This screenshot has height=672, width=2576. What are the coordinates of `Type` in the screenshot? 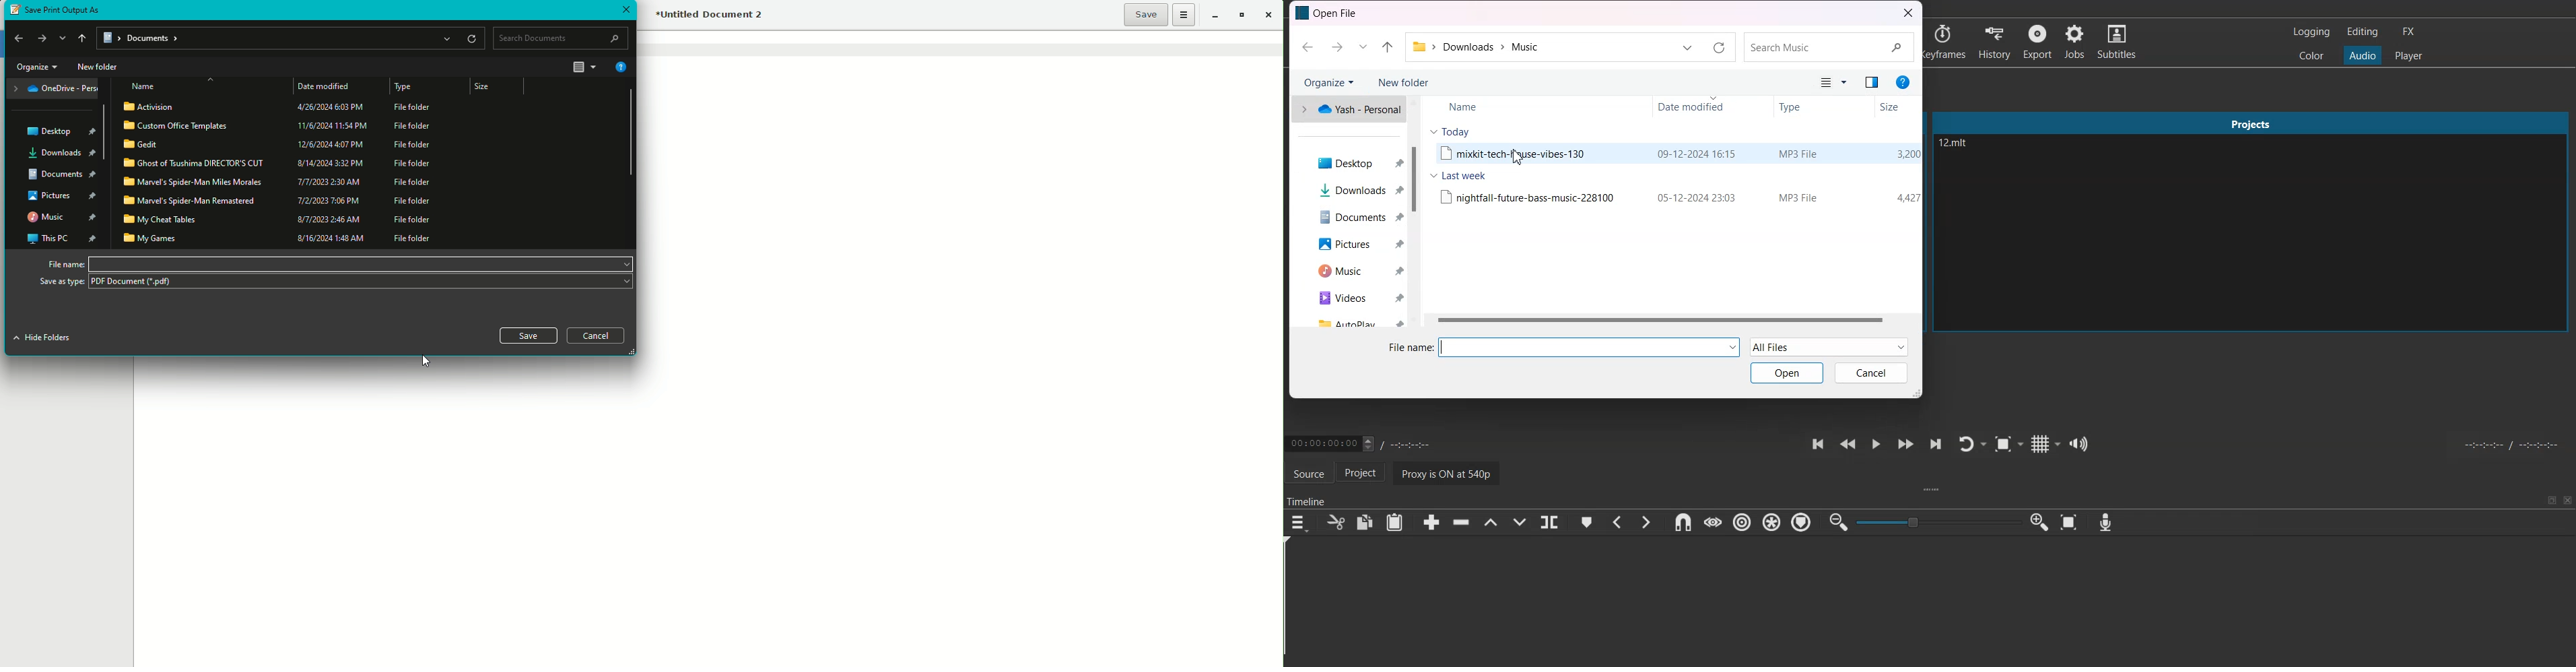 It's located at (1822, 107).